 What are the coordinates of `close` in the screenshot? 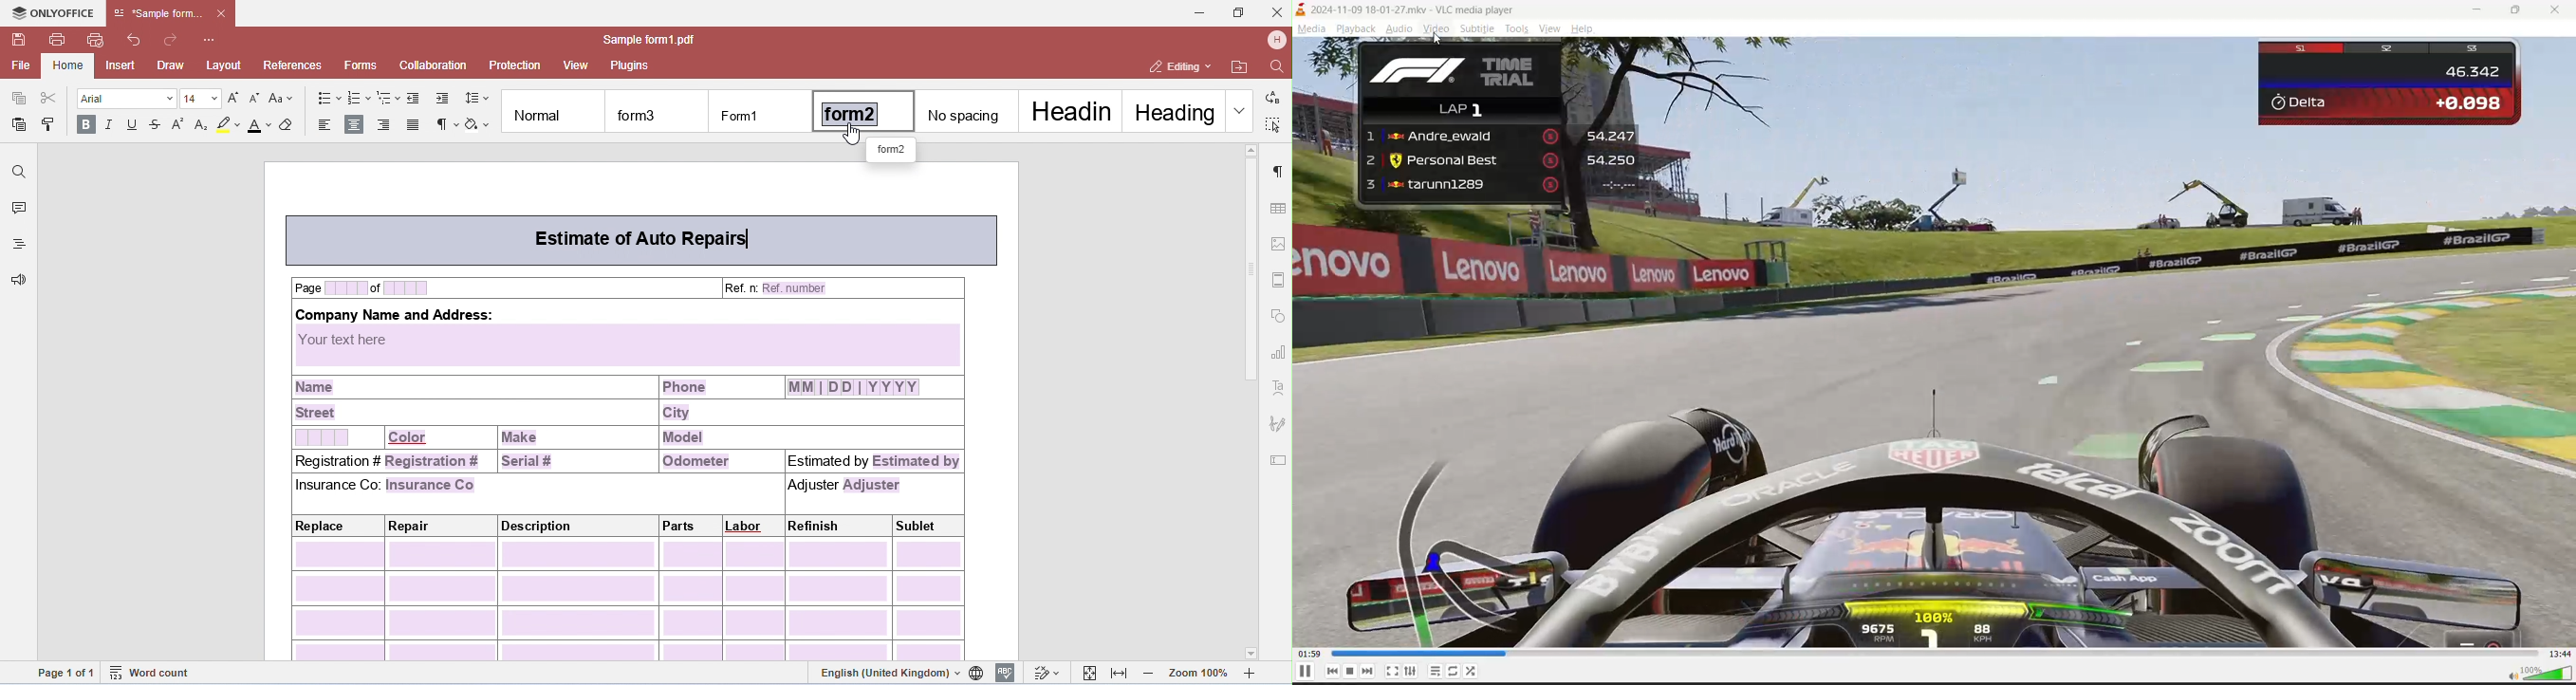 It's located at (2552, 11).